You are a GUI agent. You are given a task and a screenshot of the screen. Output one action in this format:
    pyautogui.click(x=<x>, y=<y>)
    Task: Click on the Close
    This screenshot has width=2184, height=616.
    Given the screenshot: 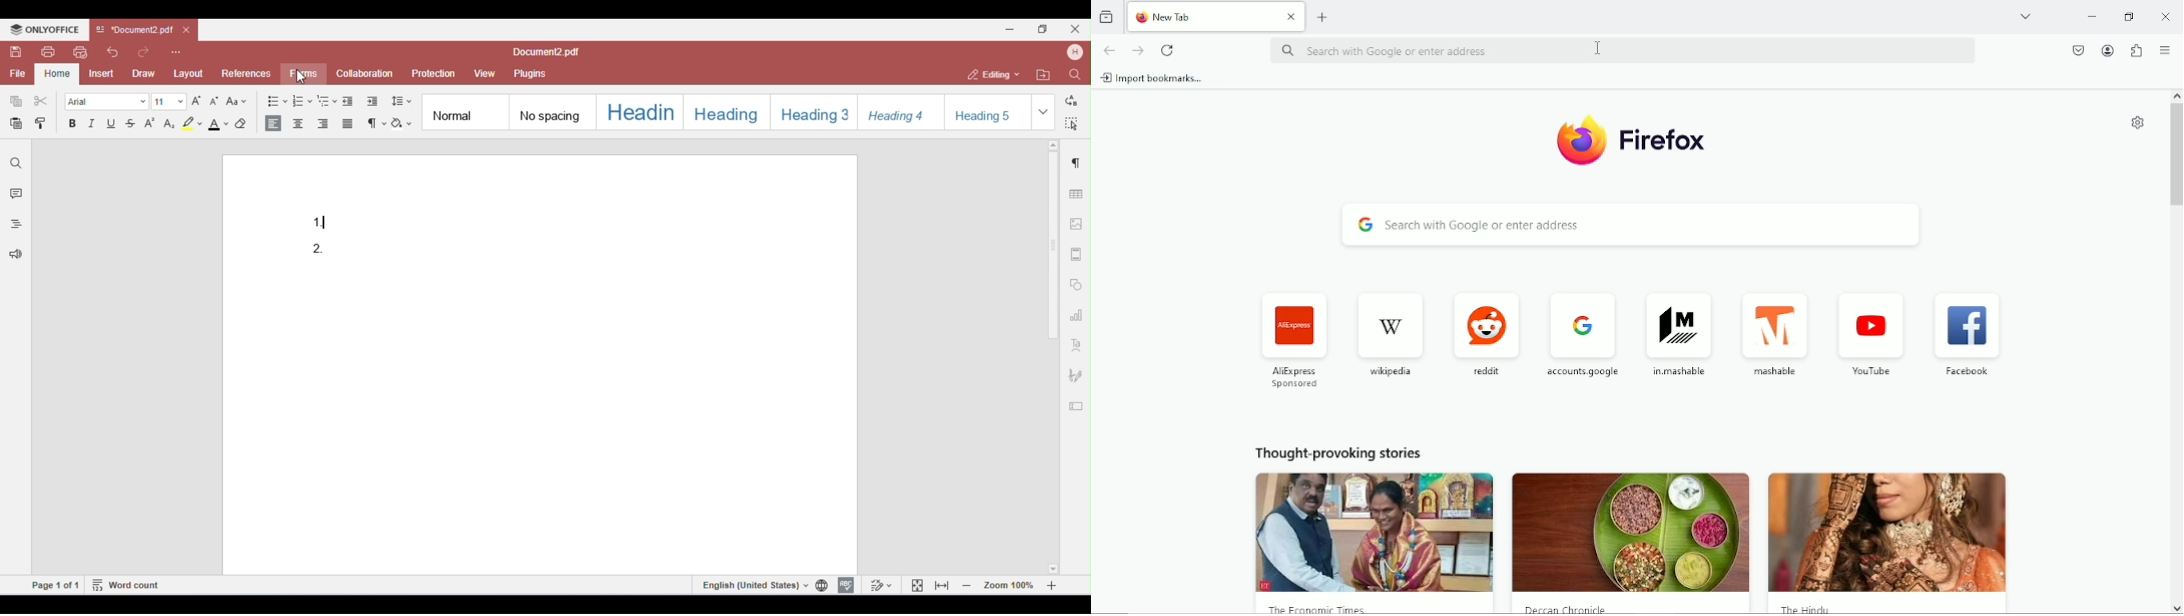 What is the action you would take?
    pyautogui.click(x=2165, y=17)
    